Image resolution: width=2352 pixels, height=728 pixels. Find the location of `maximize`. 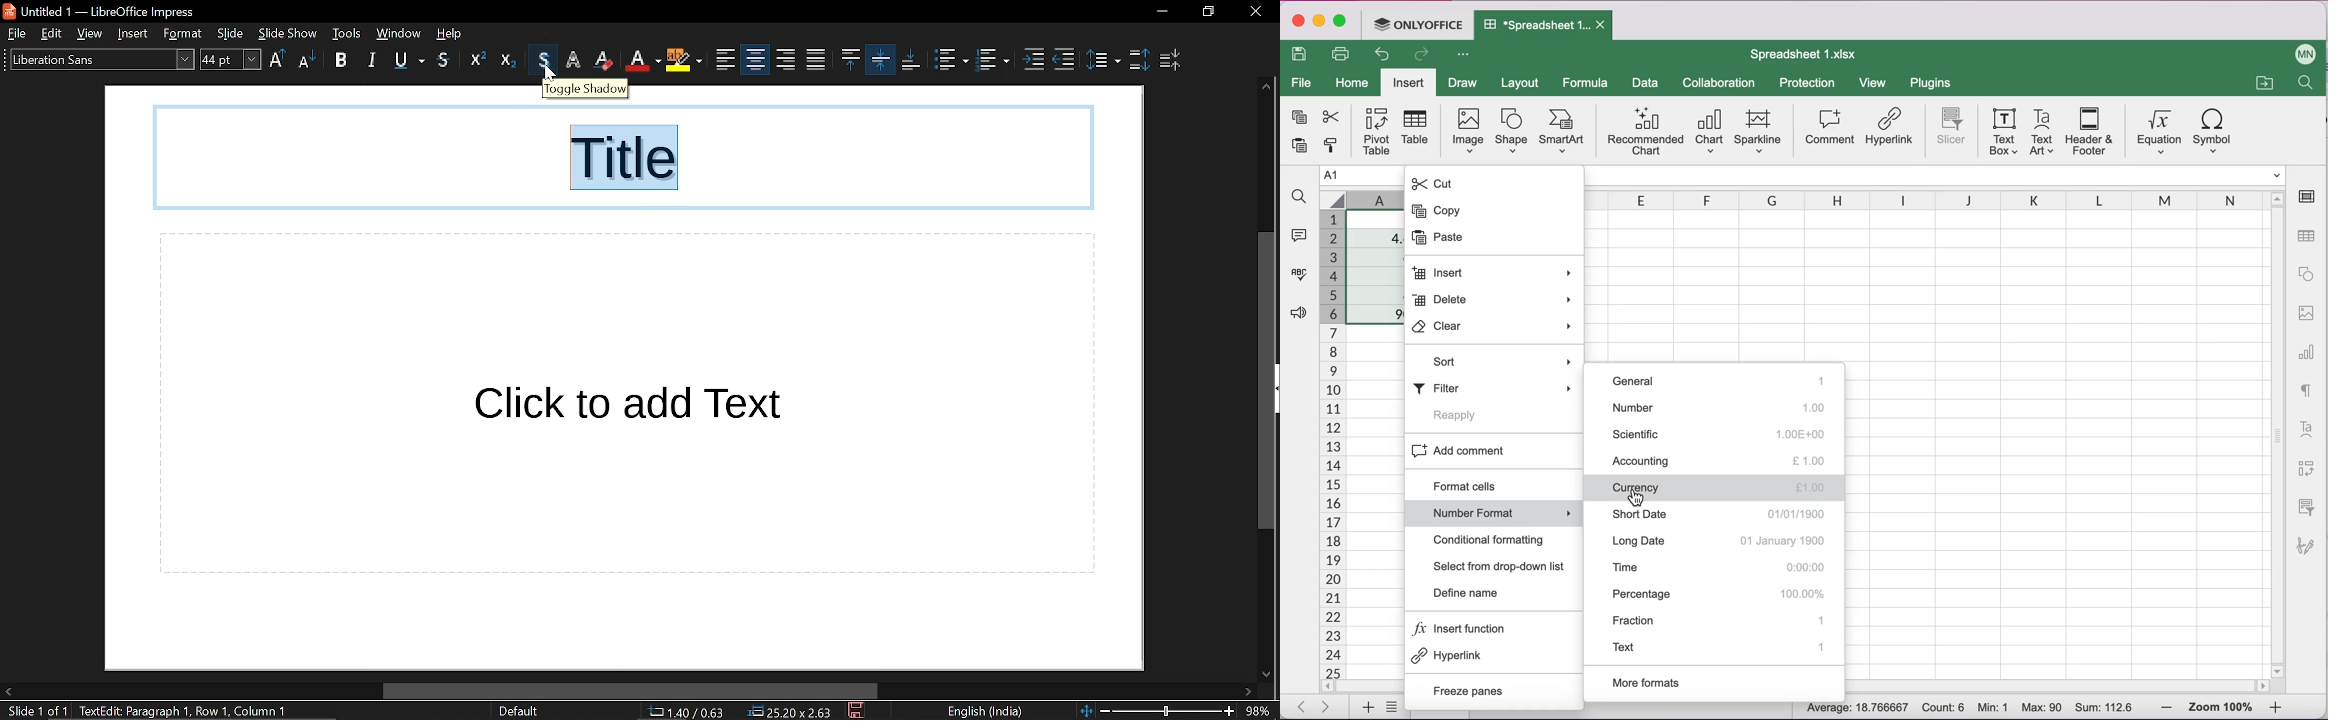

maximize is located at coordinates (1340, 24).